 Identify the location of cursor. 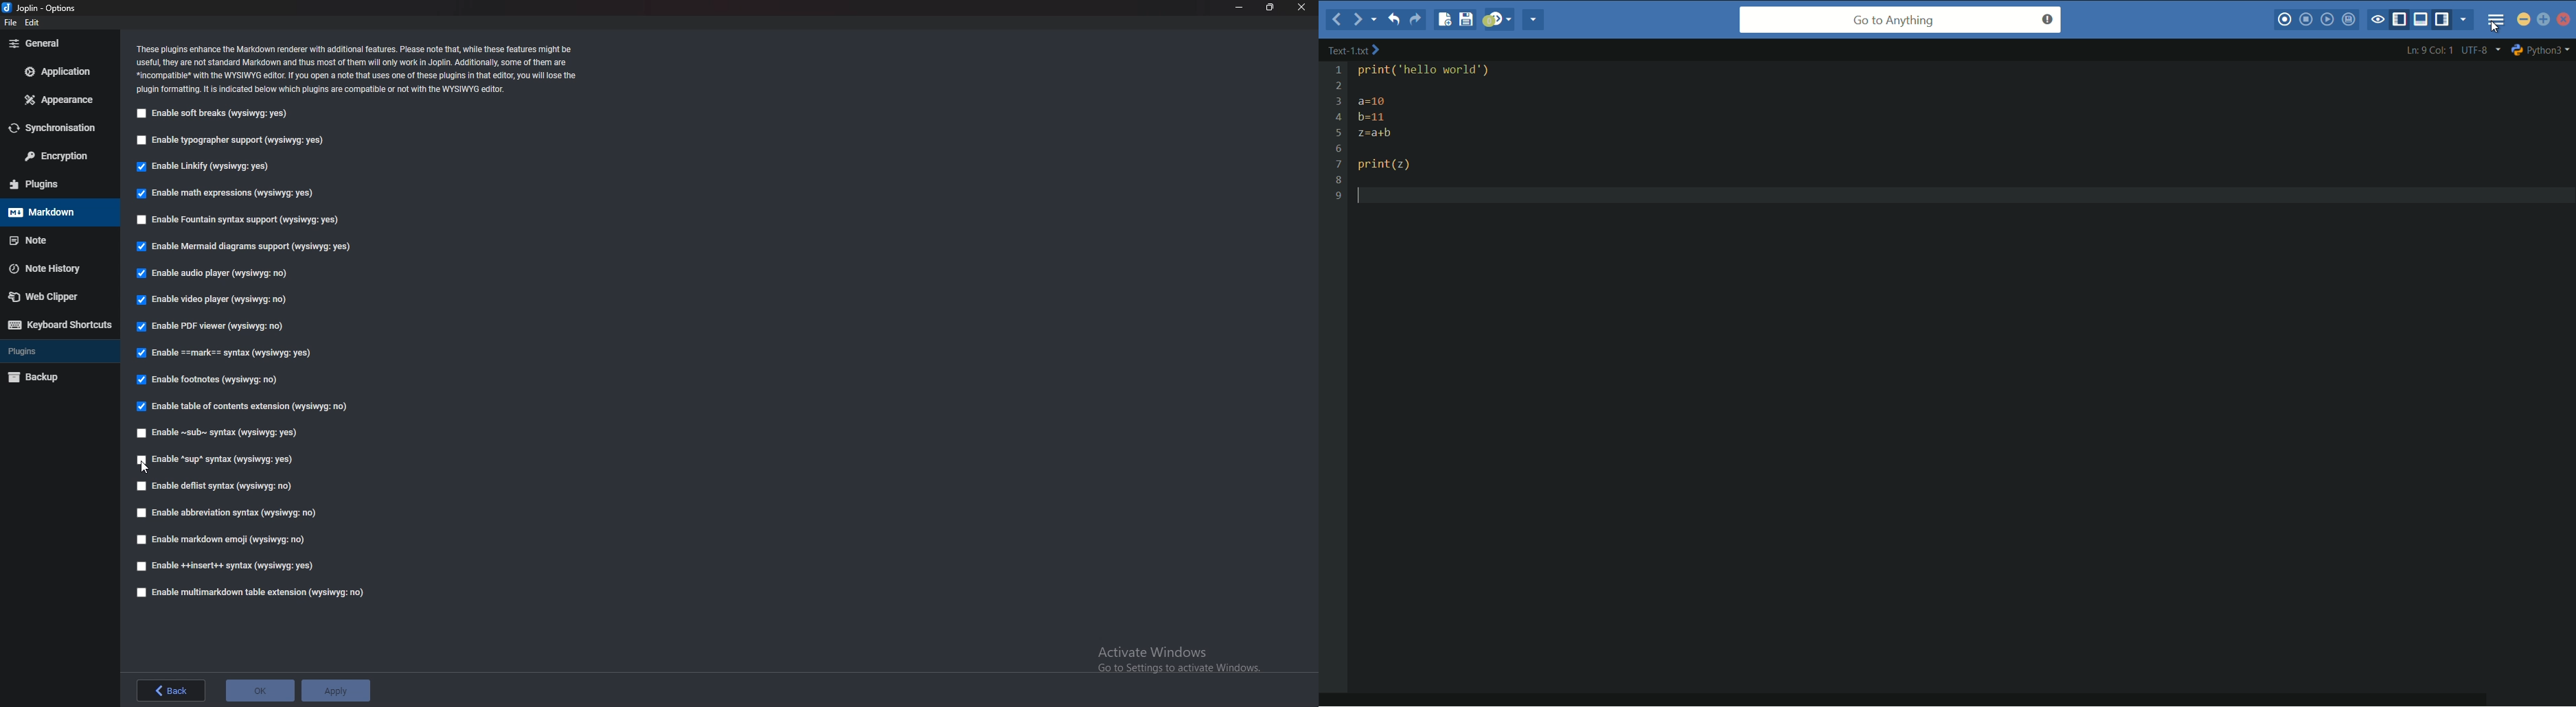
(146, 467).